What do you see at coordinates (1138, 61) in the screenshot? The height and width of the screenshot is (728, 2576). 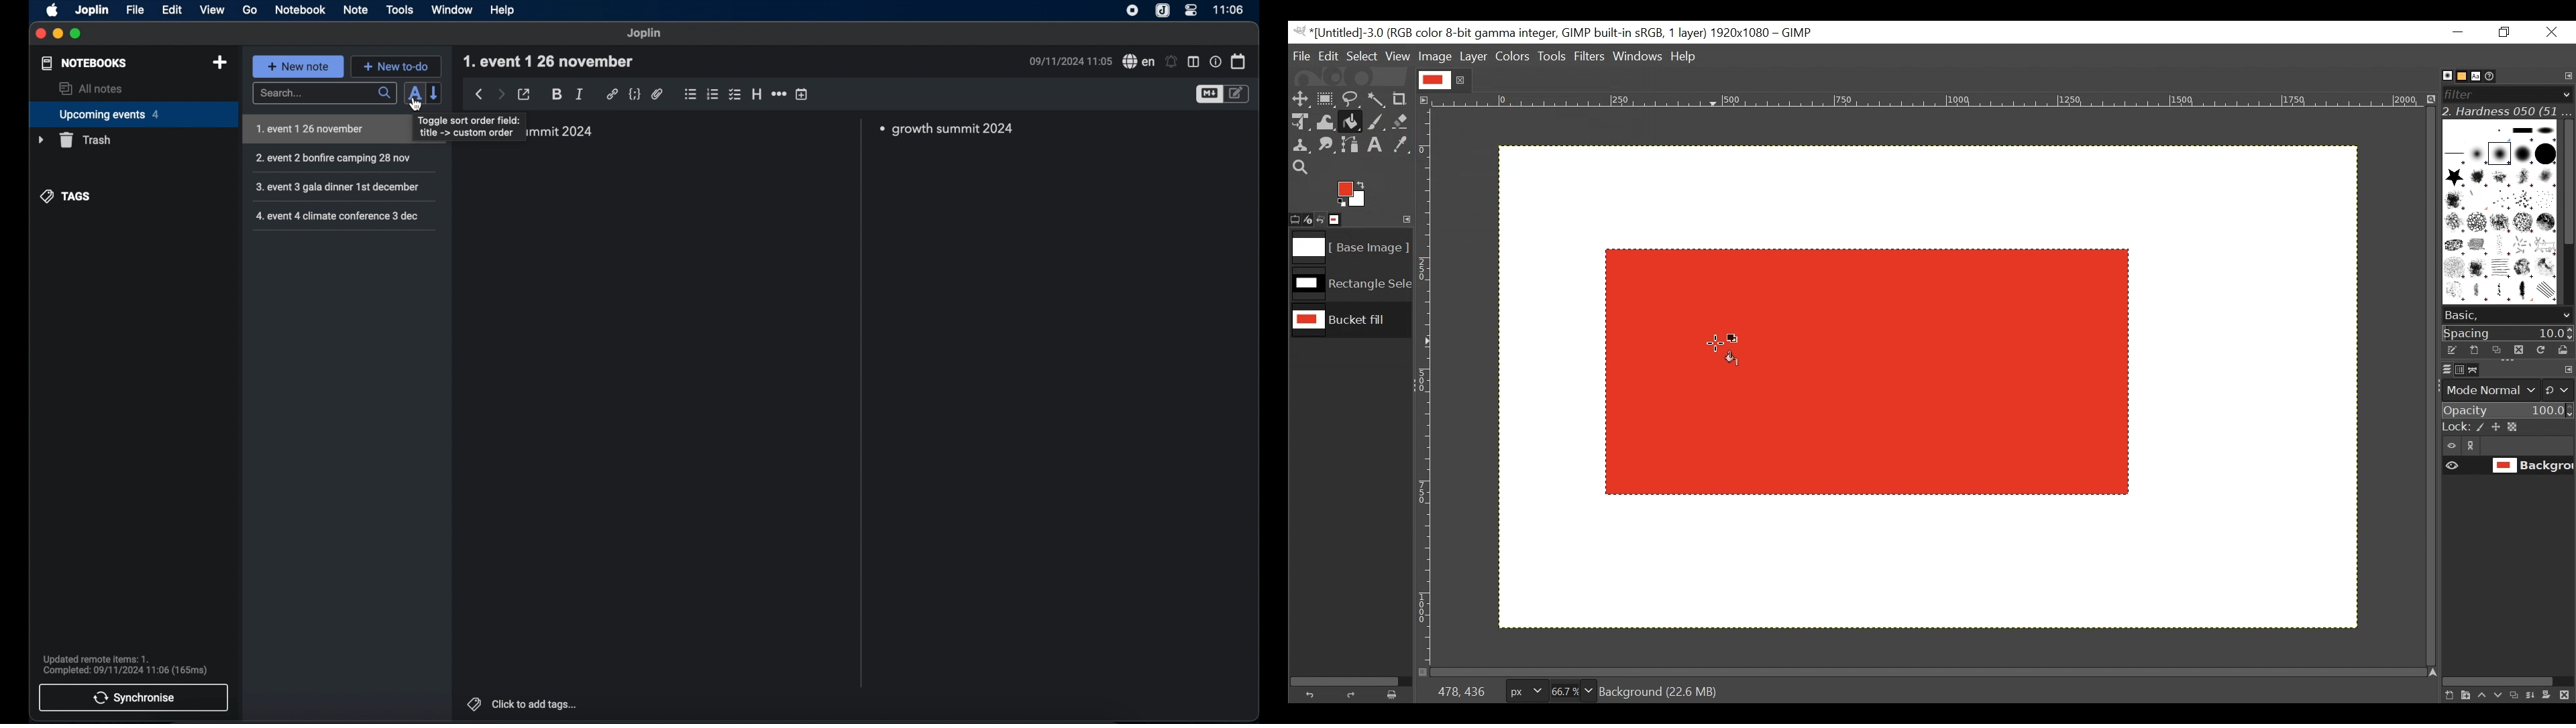 I see `spell check` at bounding box center [1138, 61].